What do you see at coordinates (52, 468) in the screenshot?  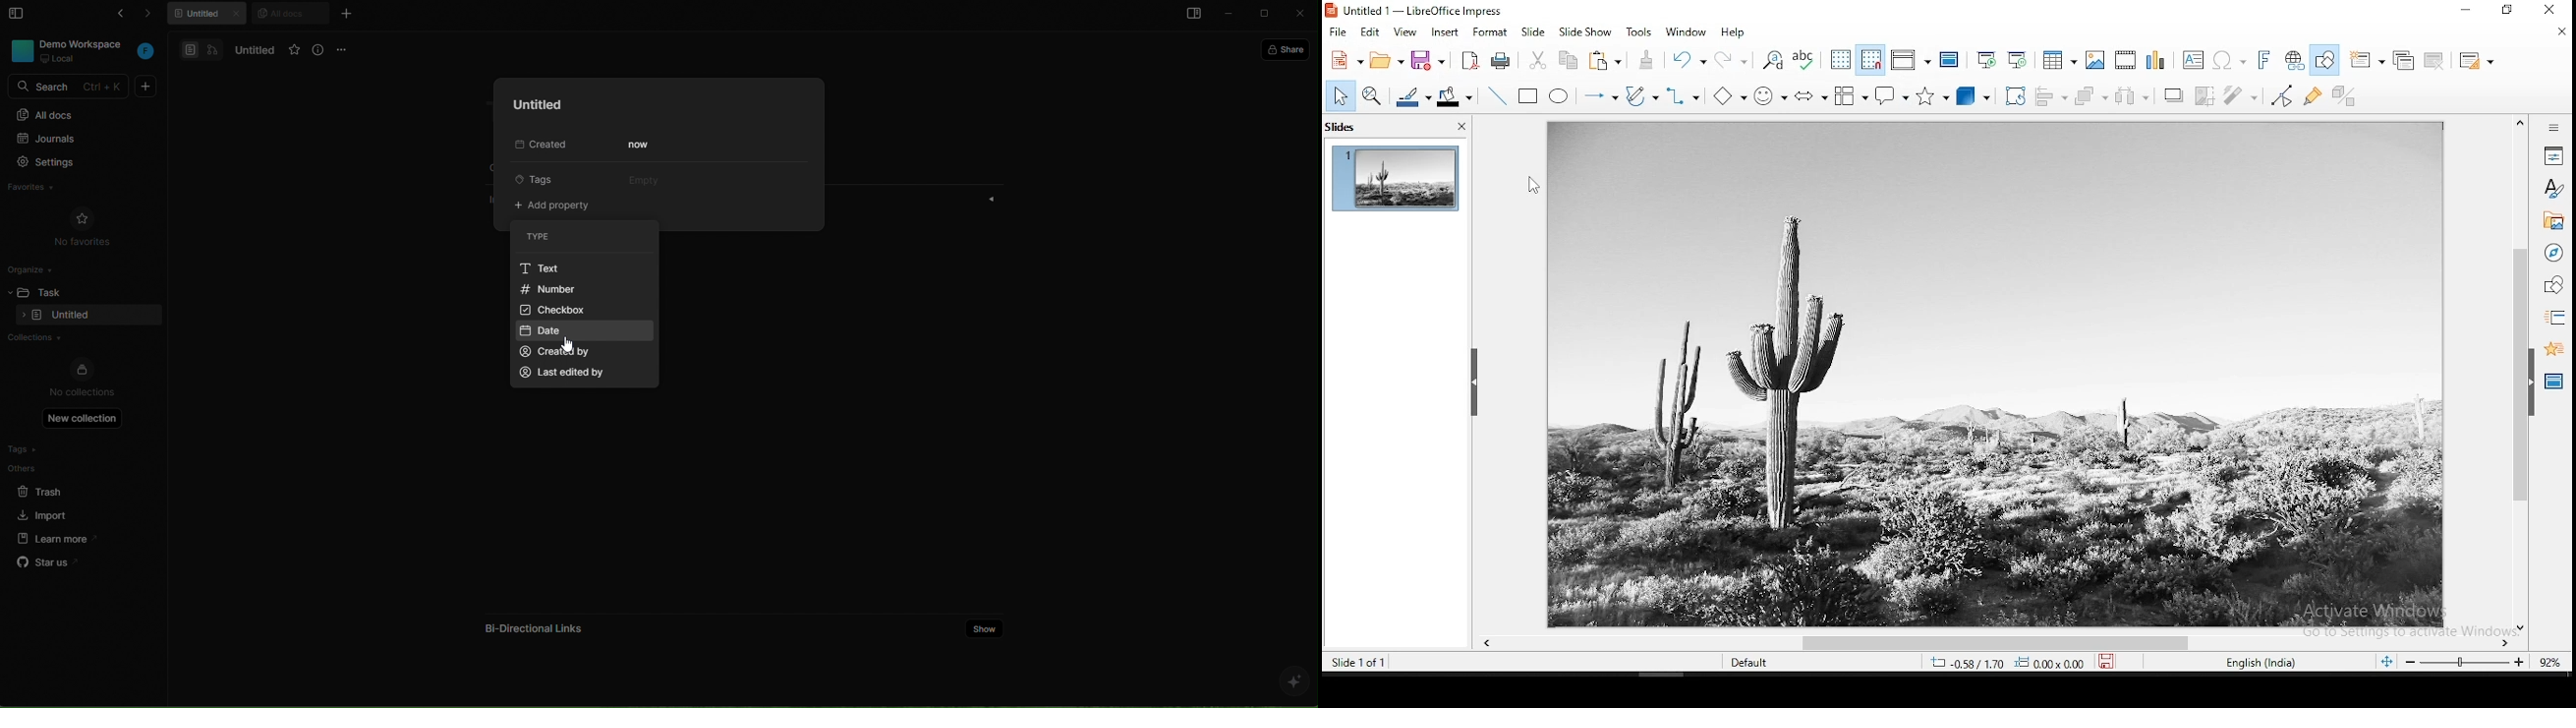 I see `others` at bounding box center [52, 468].